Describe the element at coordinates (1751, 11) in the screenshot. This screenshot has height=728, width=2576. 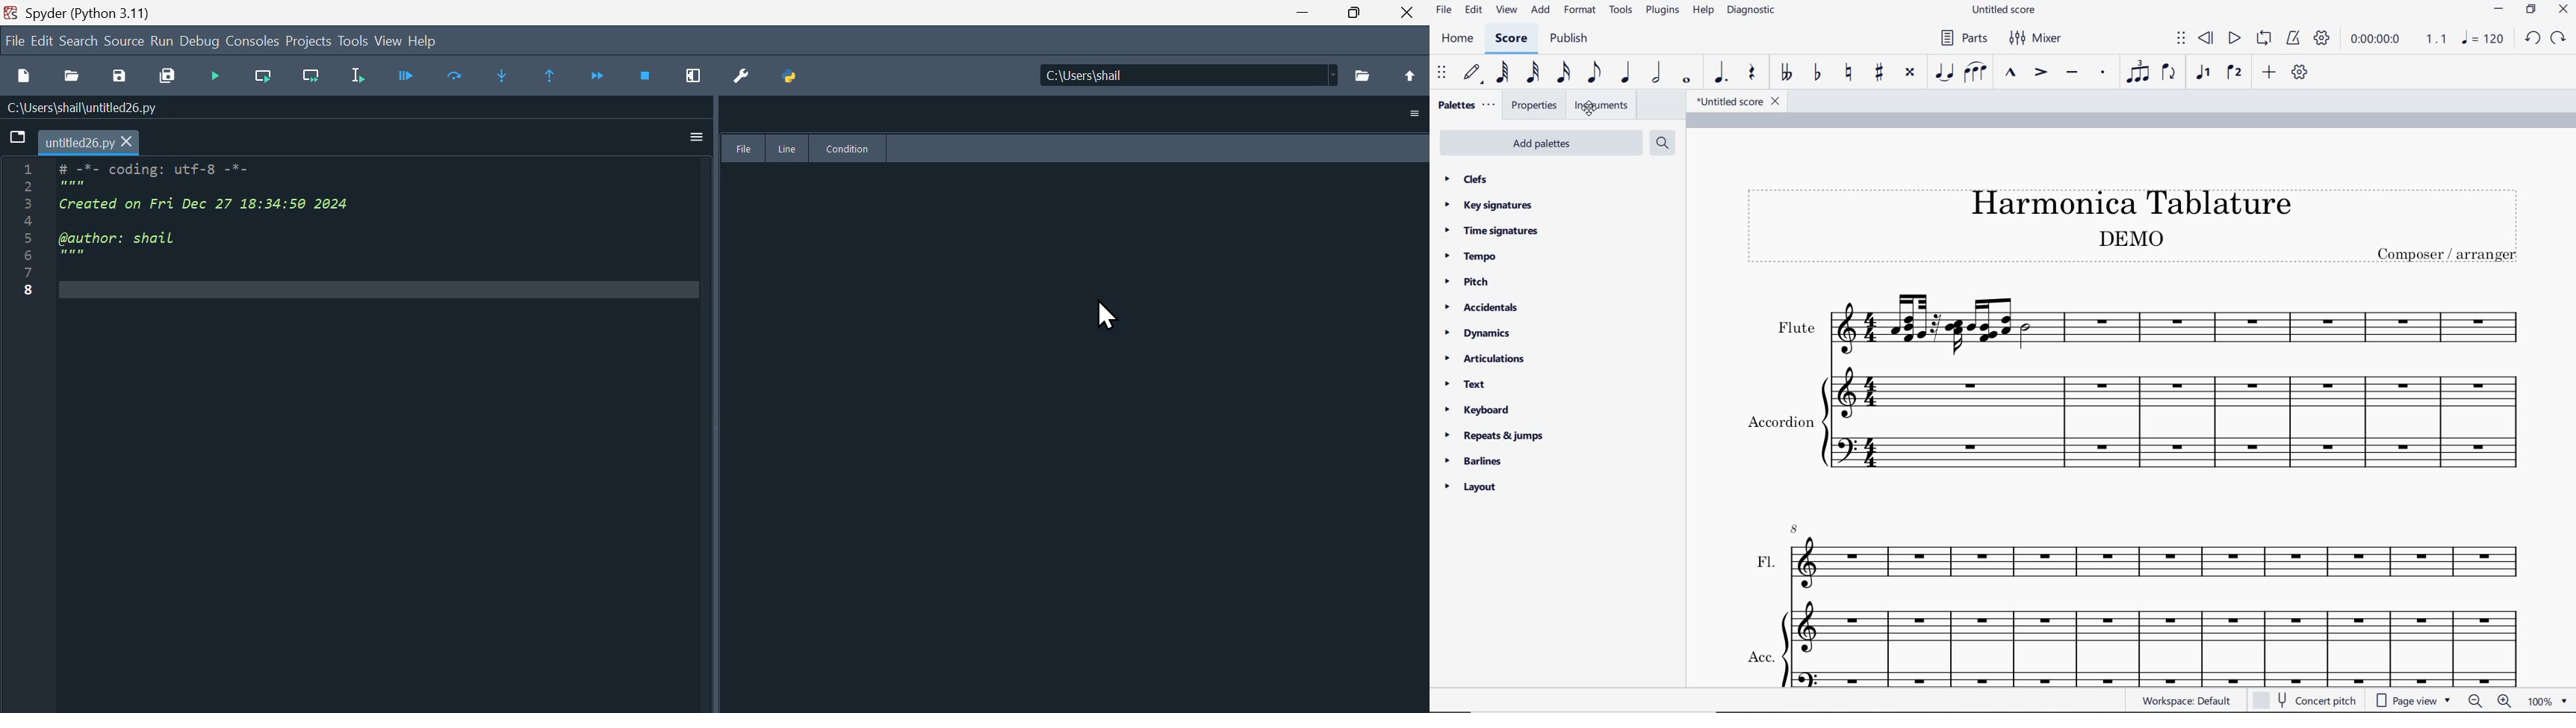
I see `diagnostic` at that location.